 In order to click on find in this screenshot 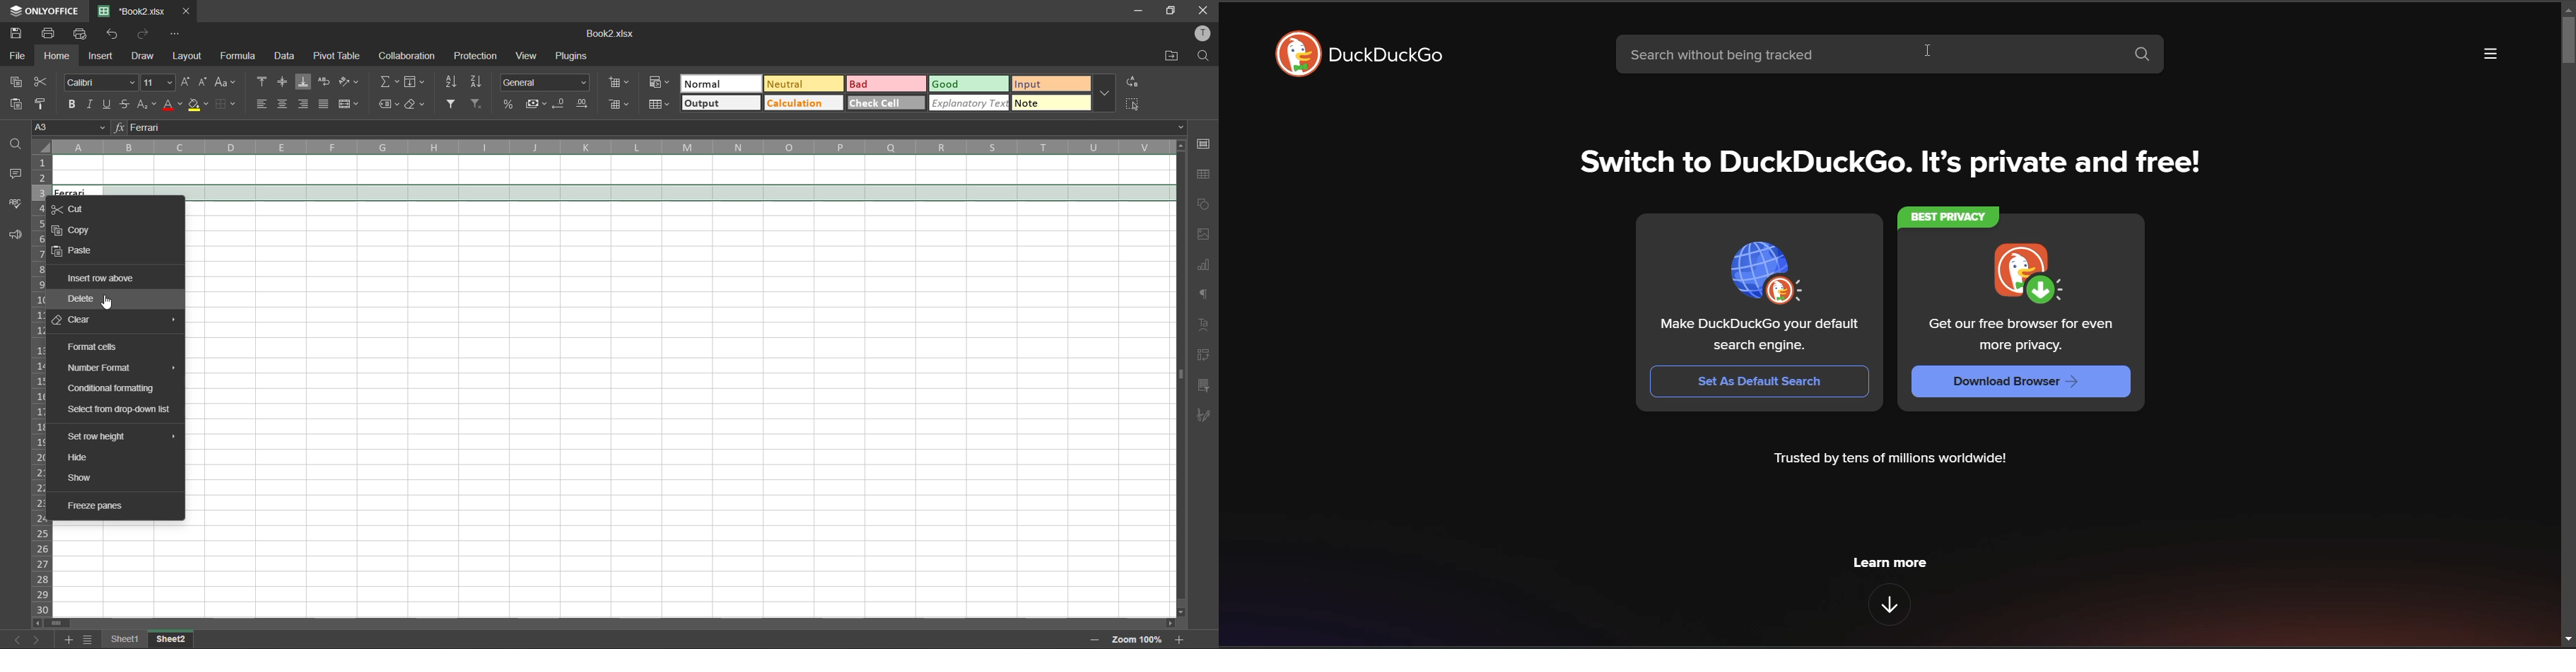, I will do `click(1201, 56)`.